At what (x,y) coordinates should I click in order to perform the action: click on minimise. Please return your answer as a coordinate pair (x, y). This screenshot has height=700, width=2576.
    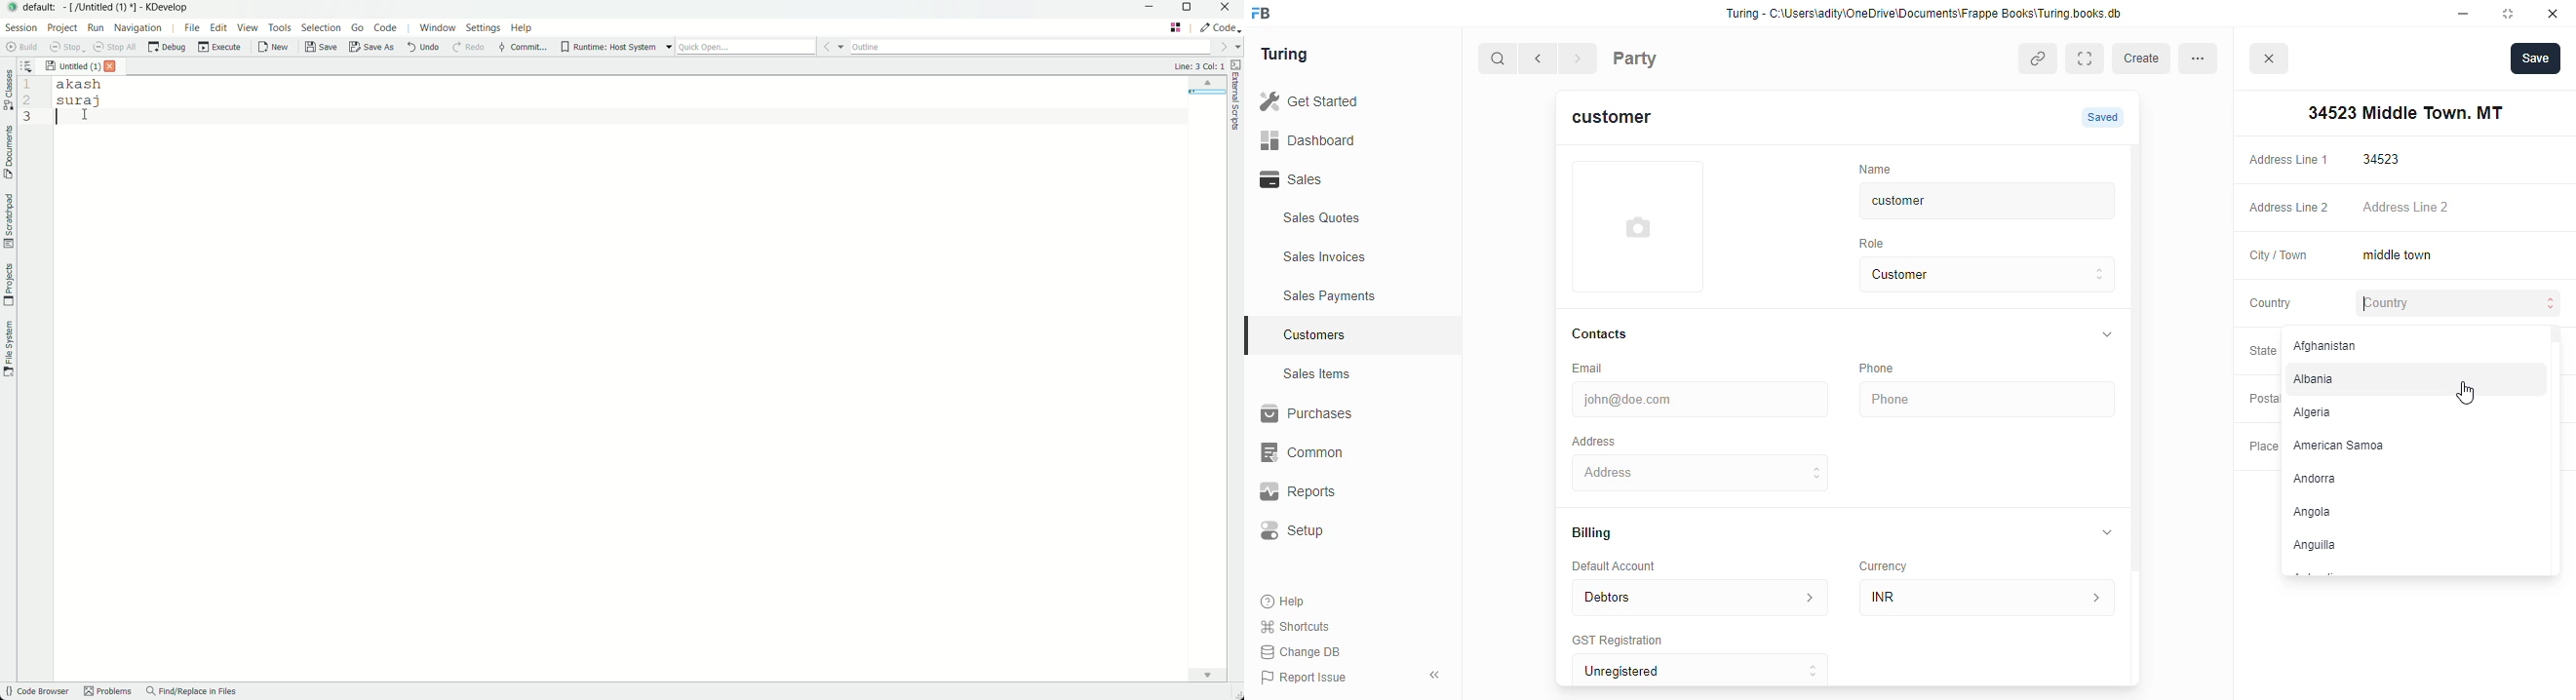
    Looking at the image, I should click on (2464, 14).